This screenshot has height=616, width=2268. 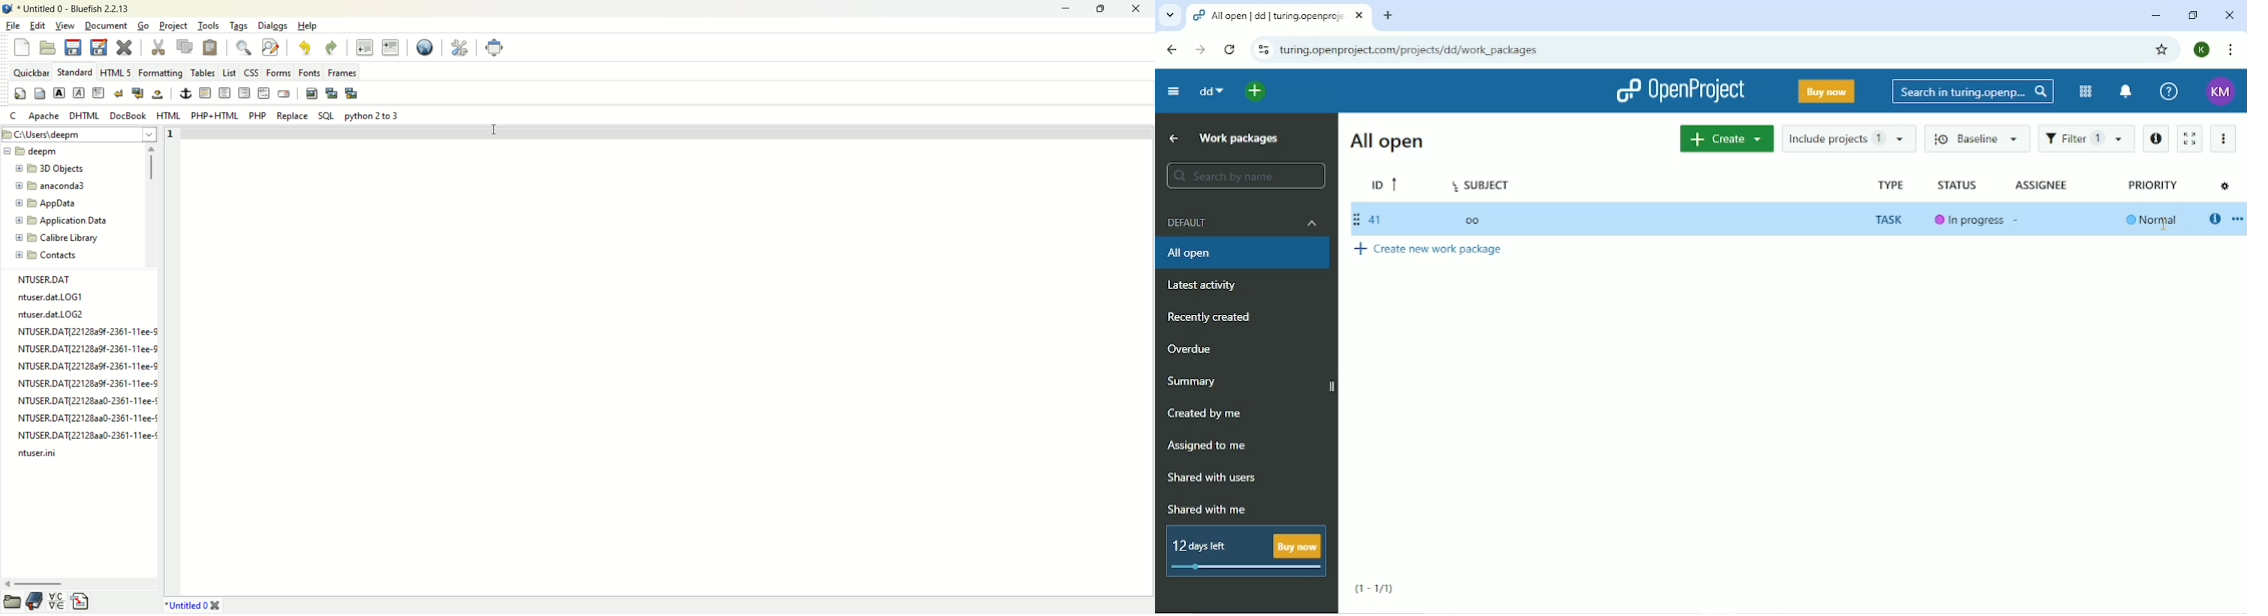 I want to click on Calibre  Library, so click(x=58, y=238).